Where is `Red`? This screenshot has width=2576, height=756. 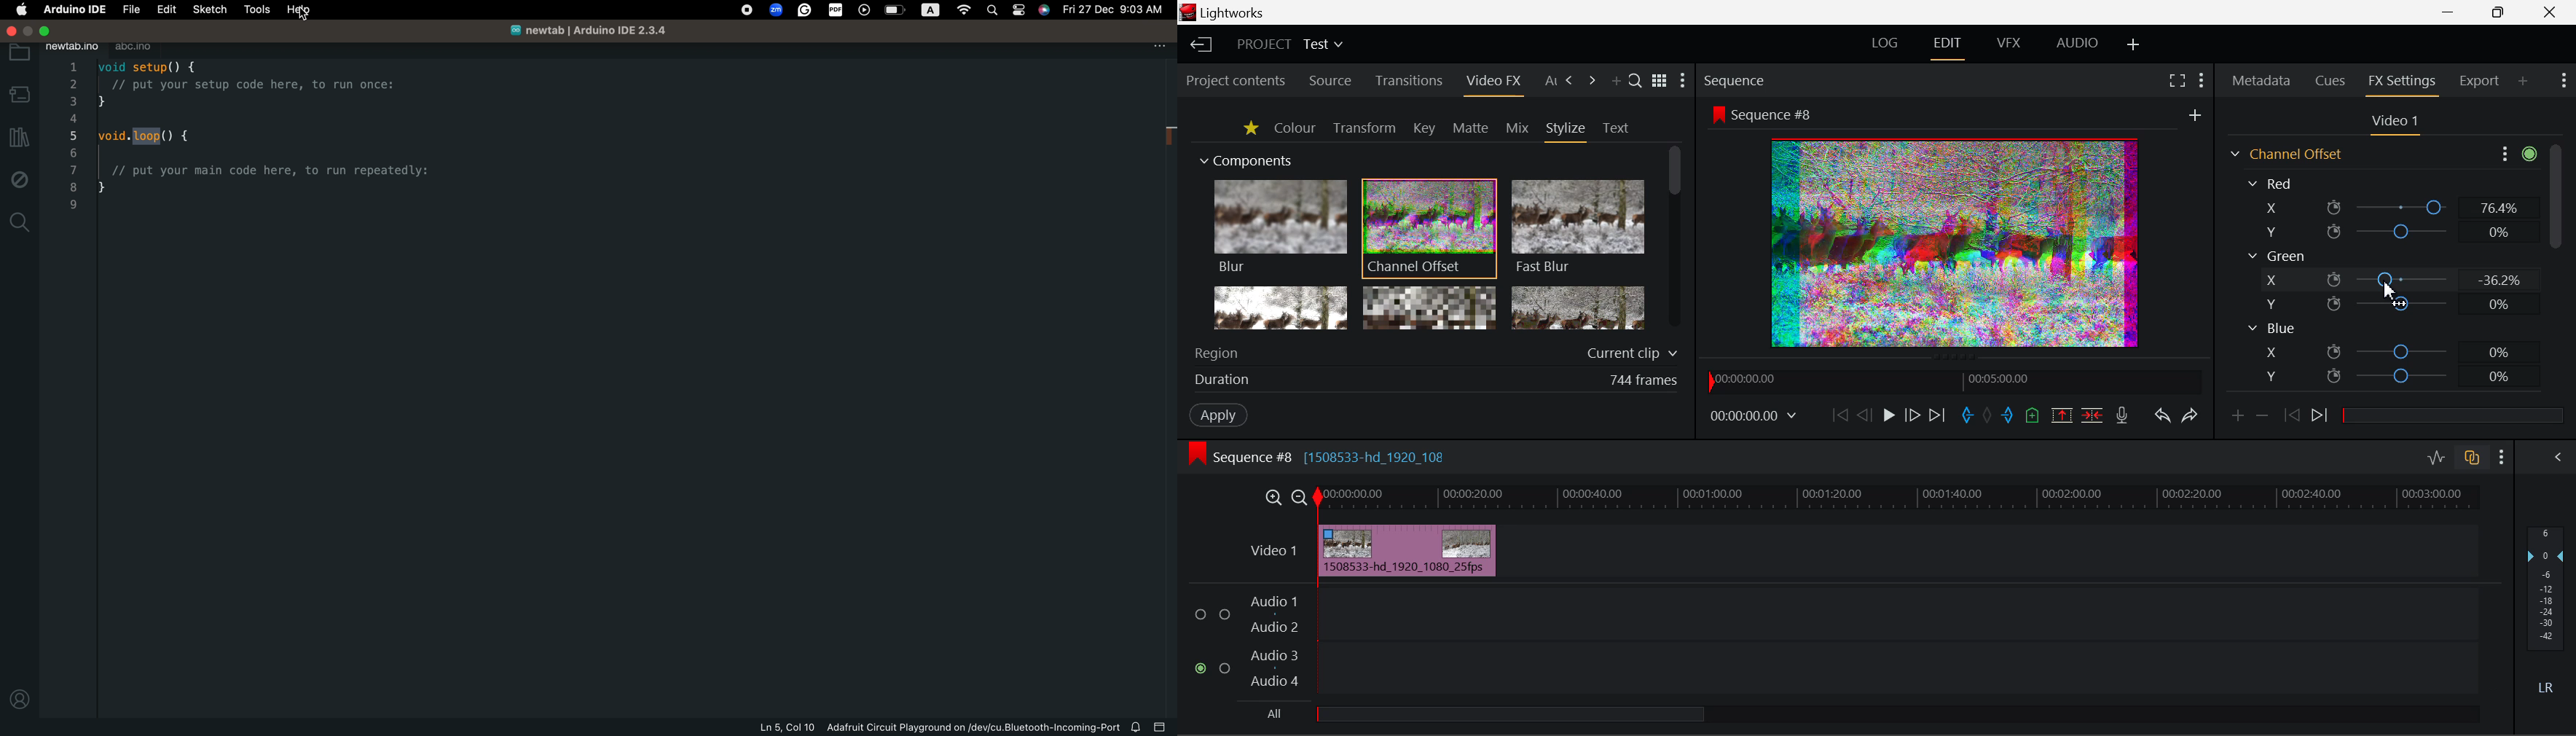 Red is located at coordinates (2273, 182).